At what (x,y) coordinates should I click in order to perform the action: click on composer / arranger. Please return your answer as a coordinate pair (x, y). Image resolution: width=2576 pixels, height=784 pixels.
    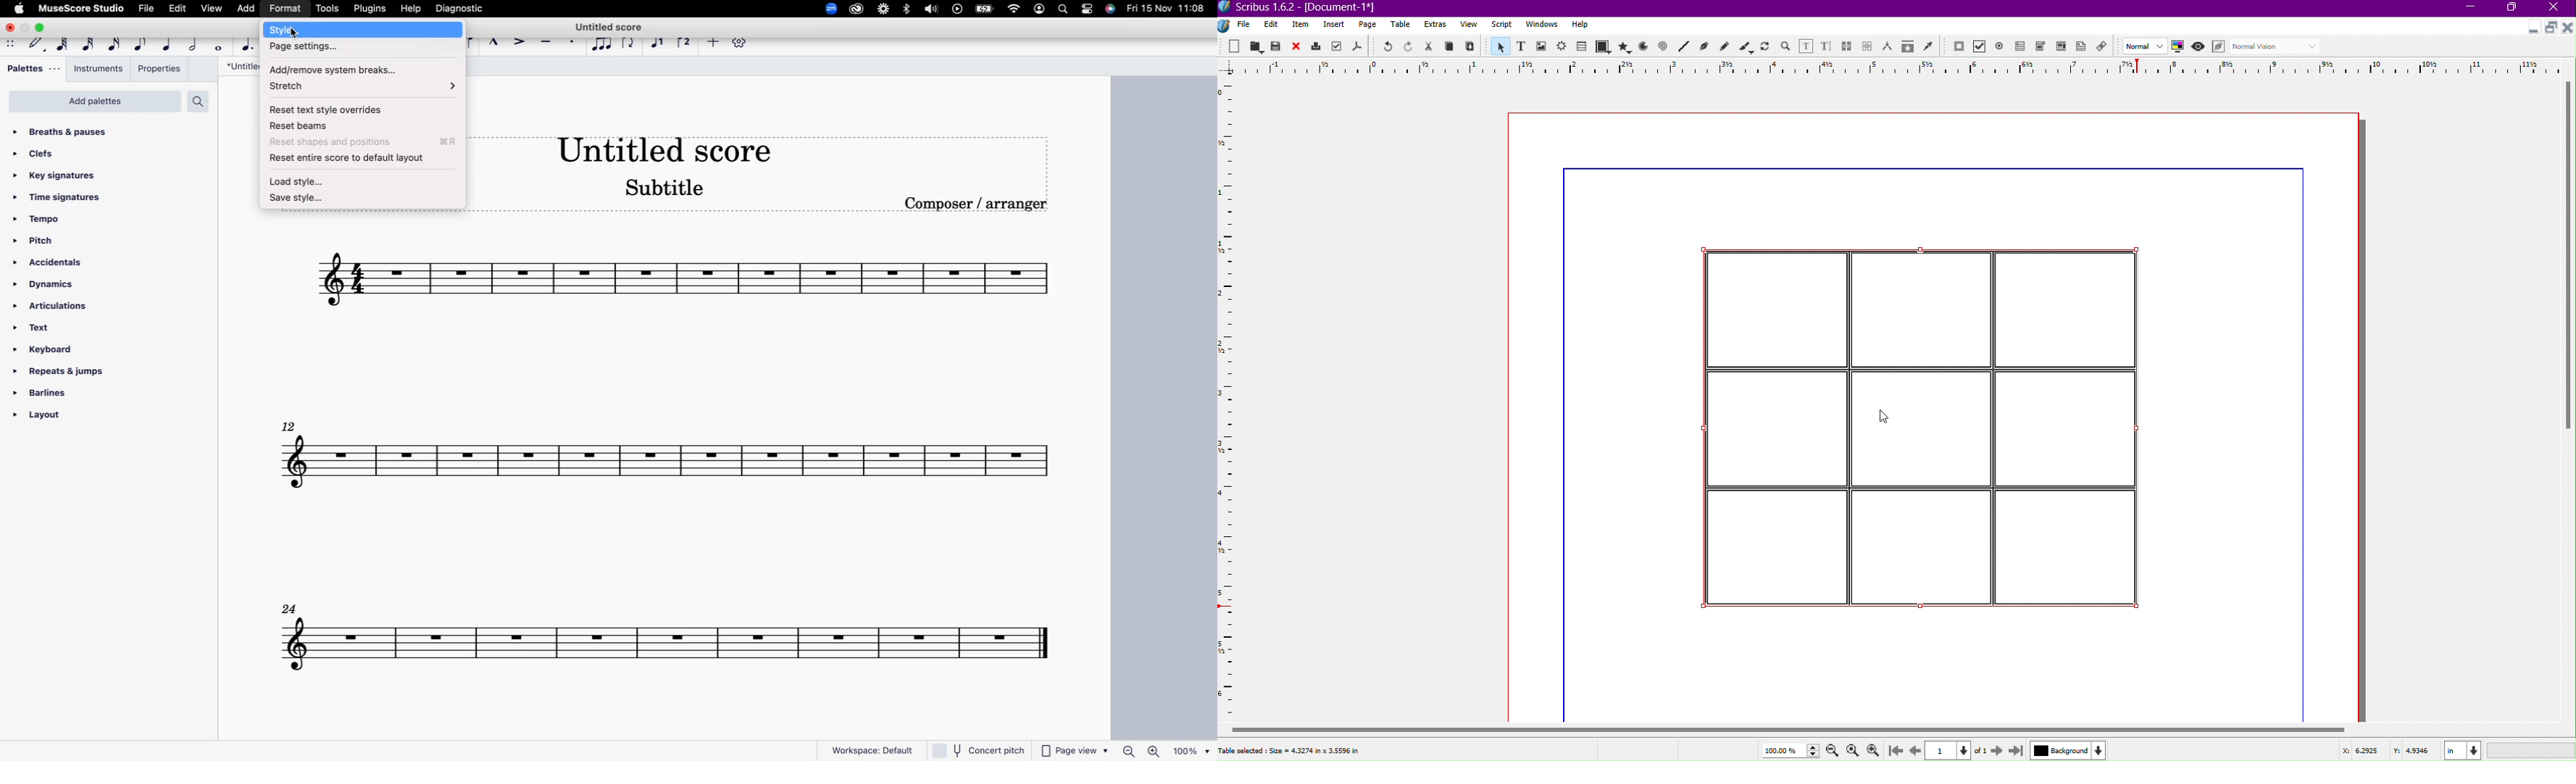
    Looking at the image, I should click on (972, 208).